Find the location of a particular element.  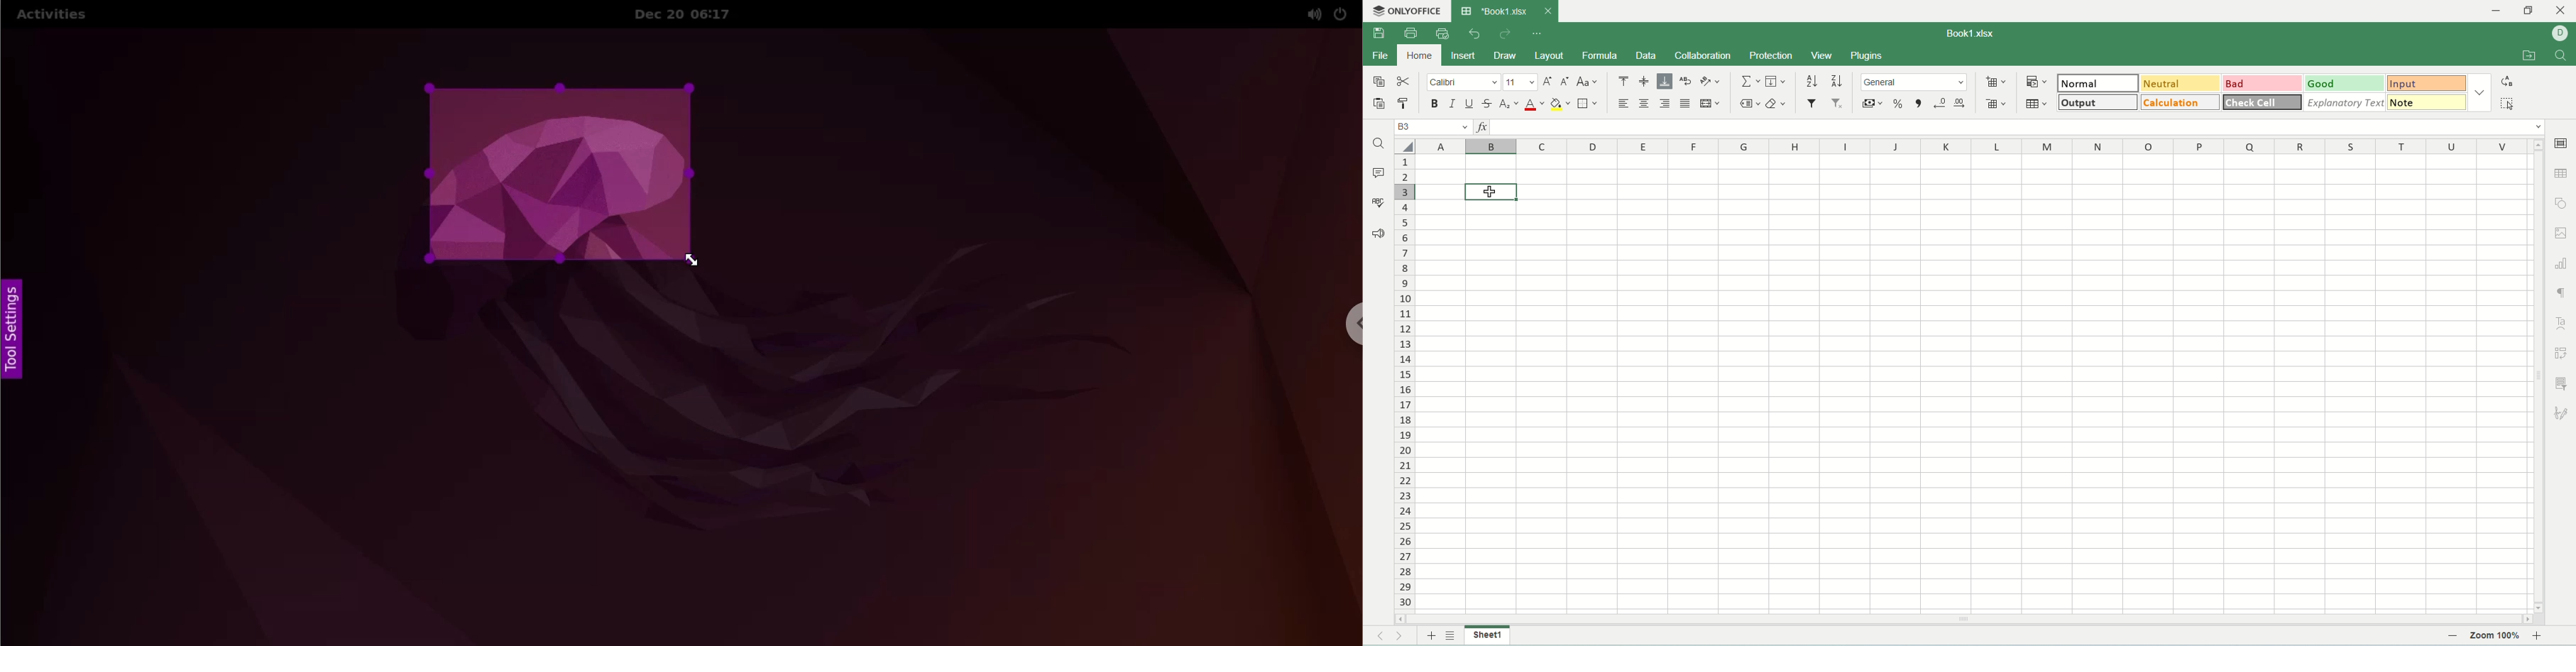

select capture area is located at coordinates (557, 176).